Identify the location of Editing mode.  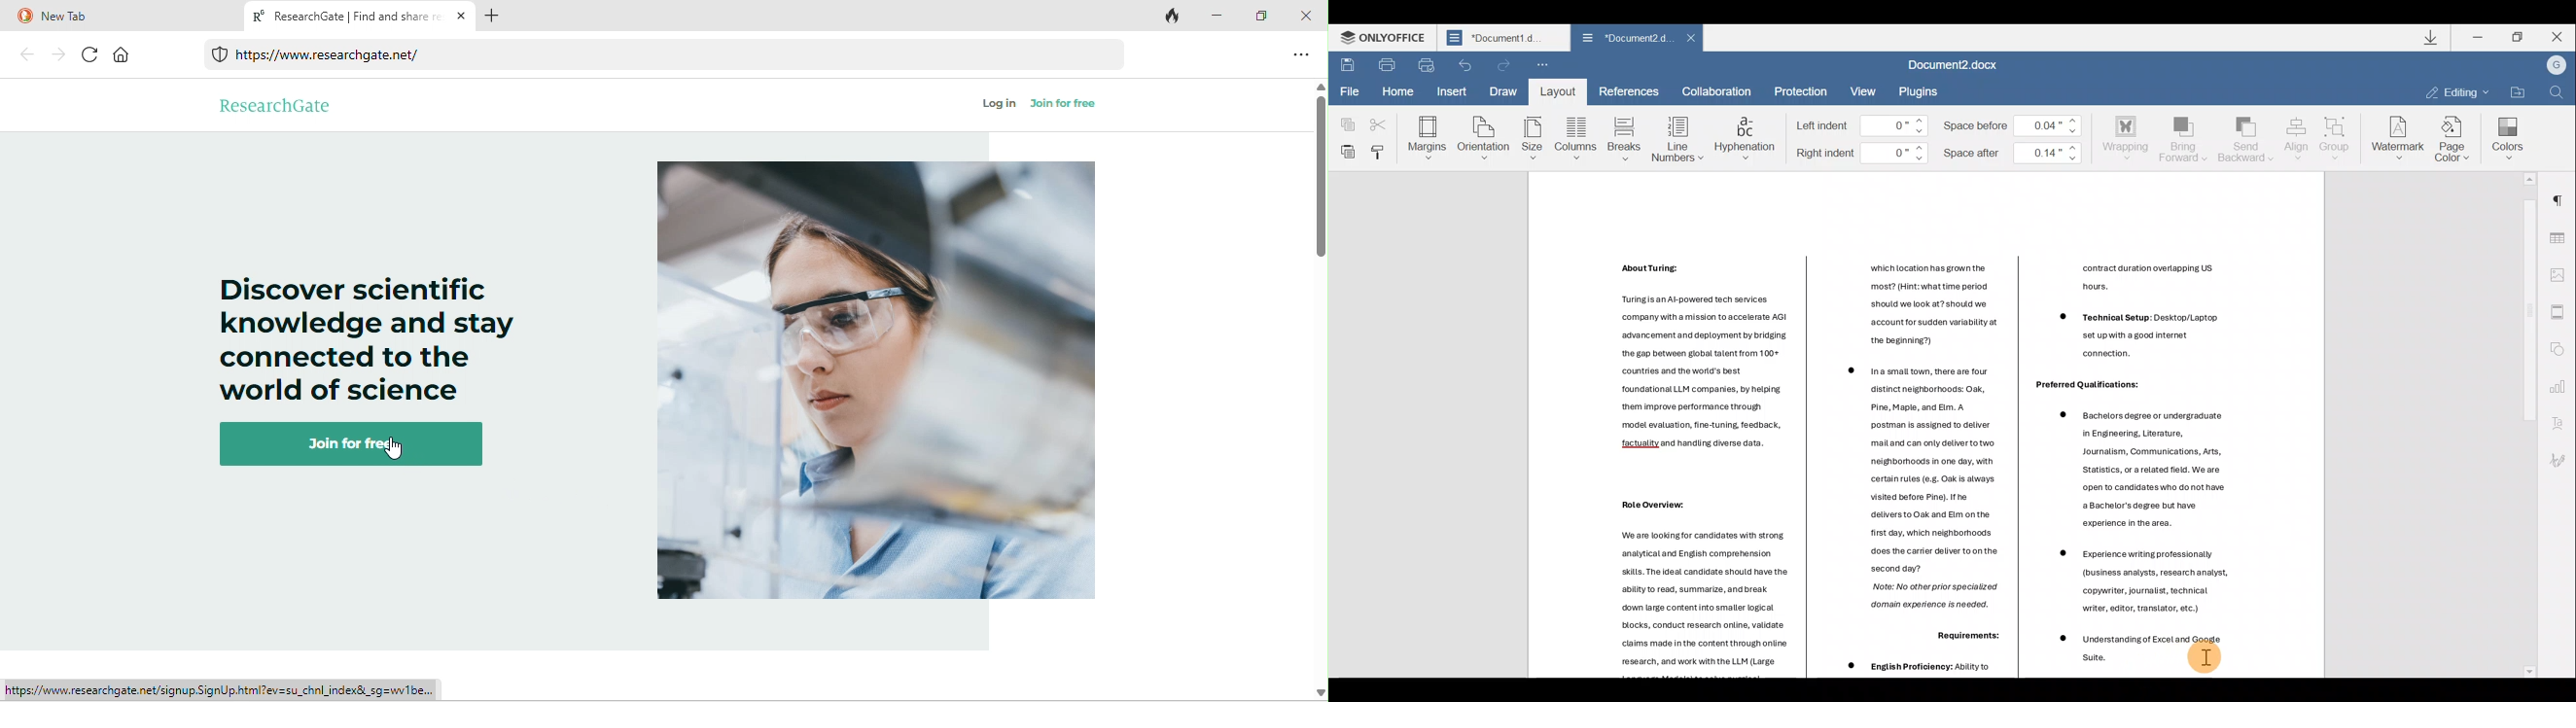
(2457, 91).